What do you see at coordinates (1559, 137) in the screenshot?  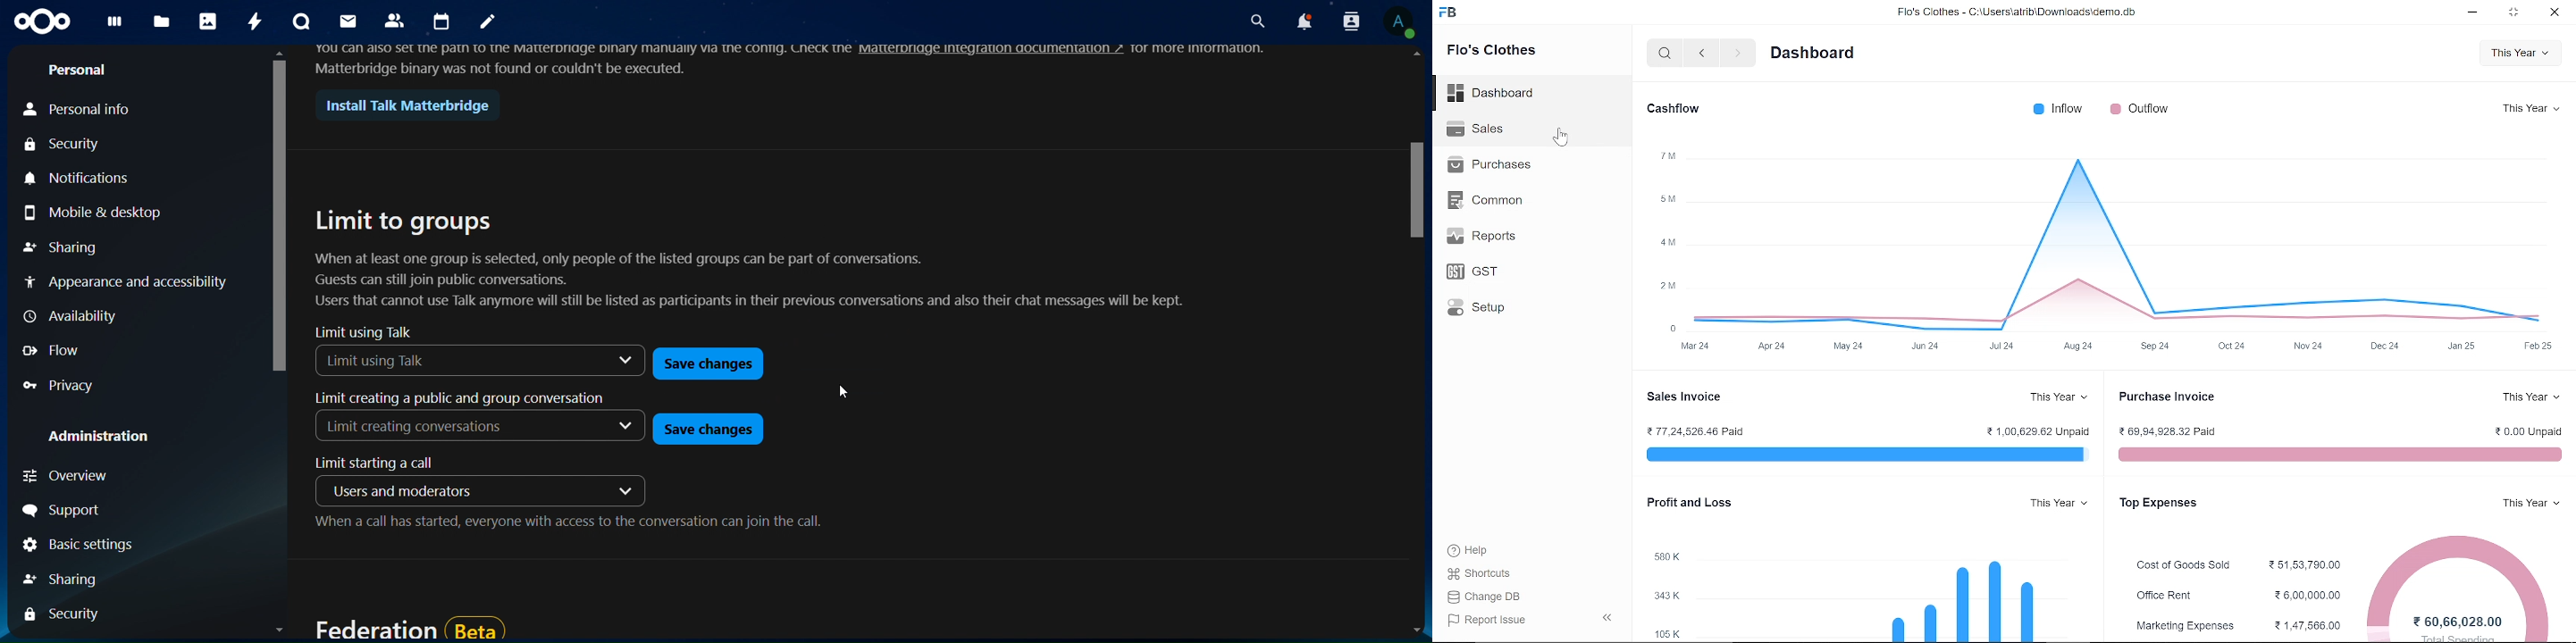 I see `cursor` at bounding box center [1559, 137].